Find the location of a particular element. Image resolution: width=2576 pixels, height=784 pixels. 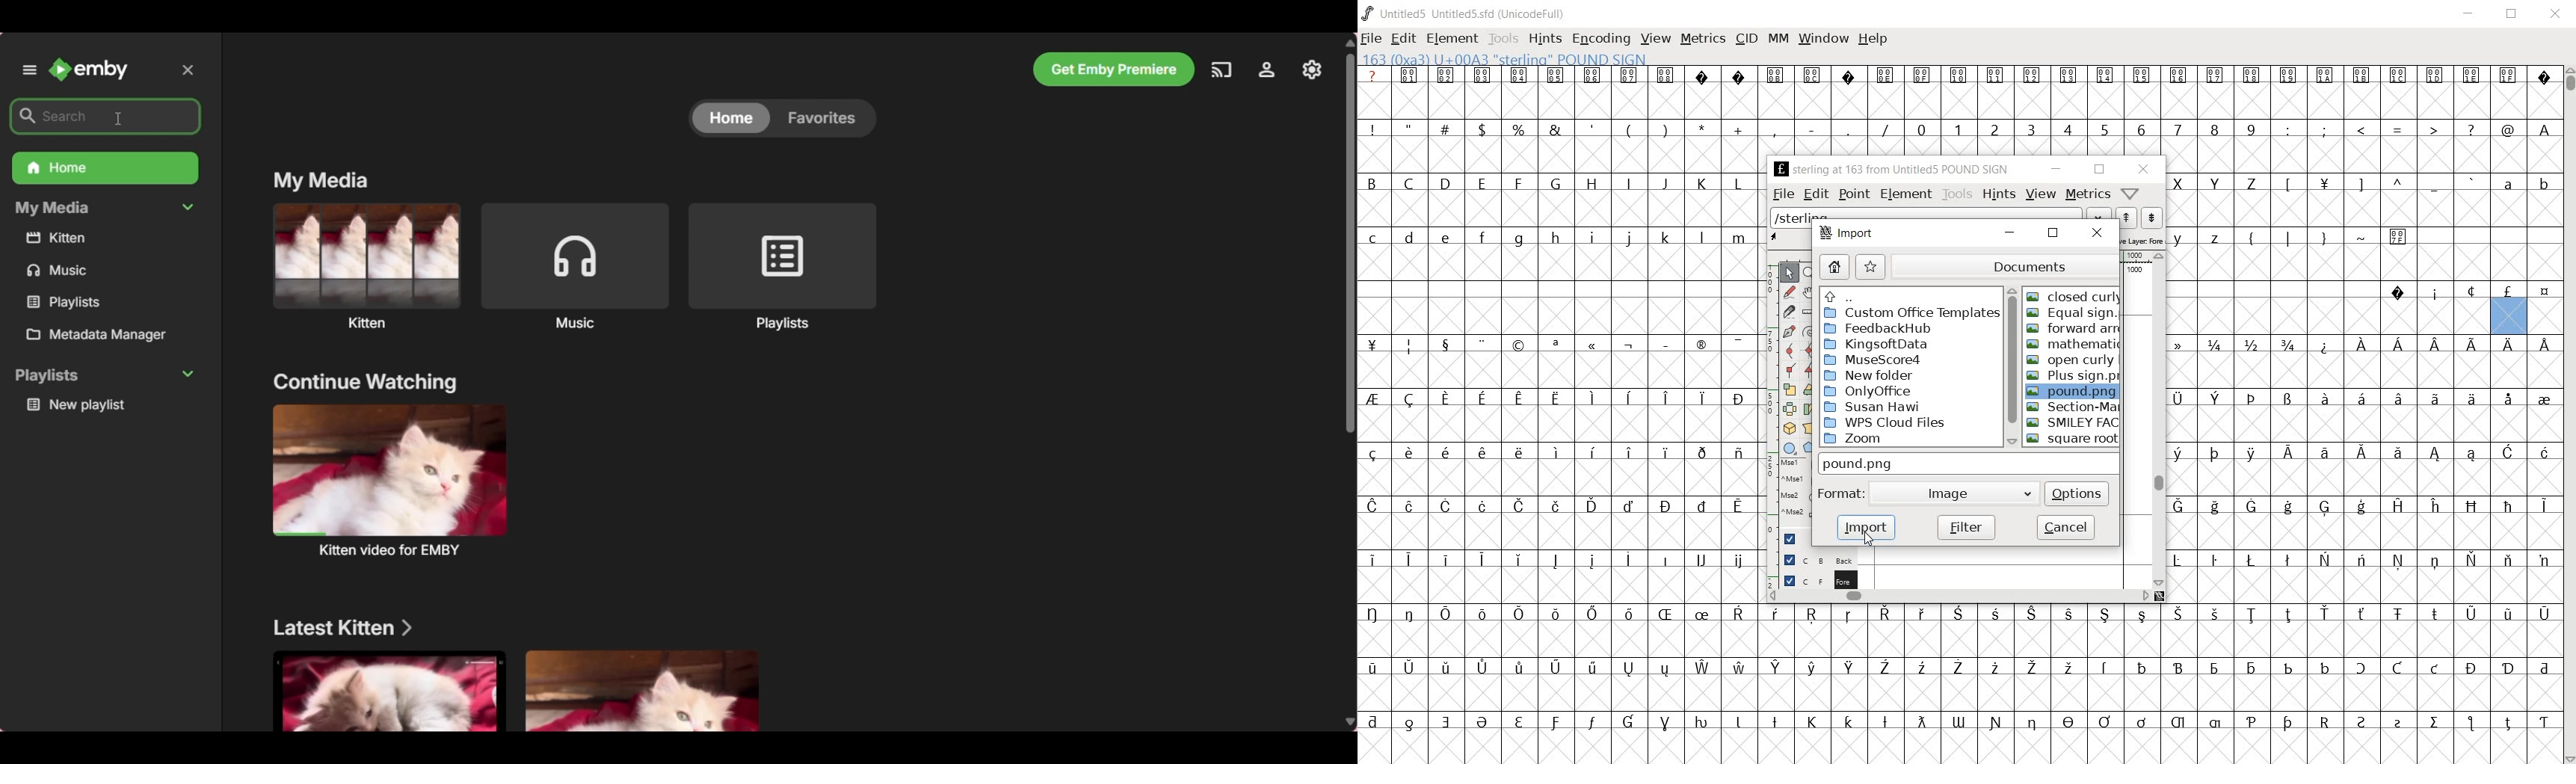

Symbol is located at coordinates (2324, 721).